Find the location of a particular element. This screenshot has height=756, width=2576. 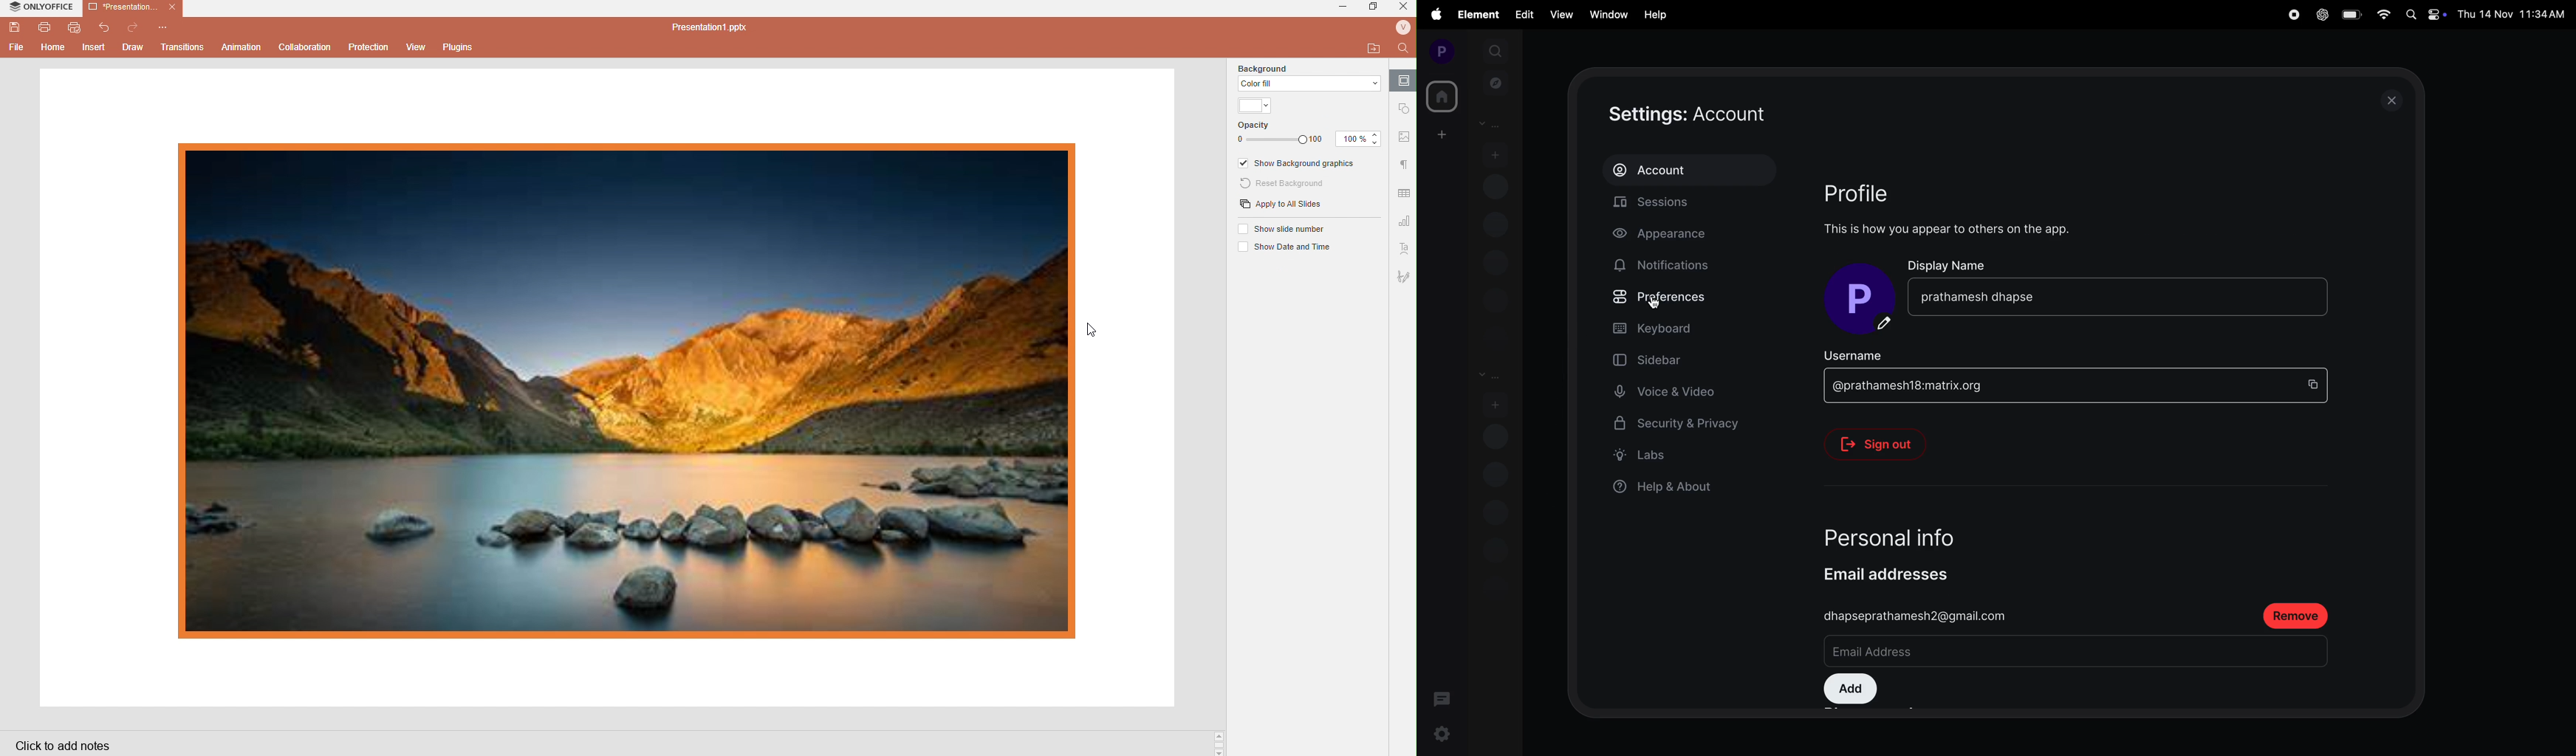

search is located at coordinates (1495, 50).